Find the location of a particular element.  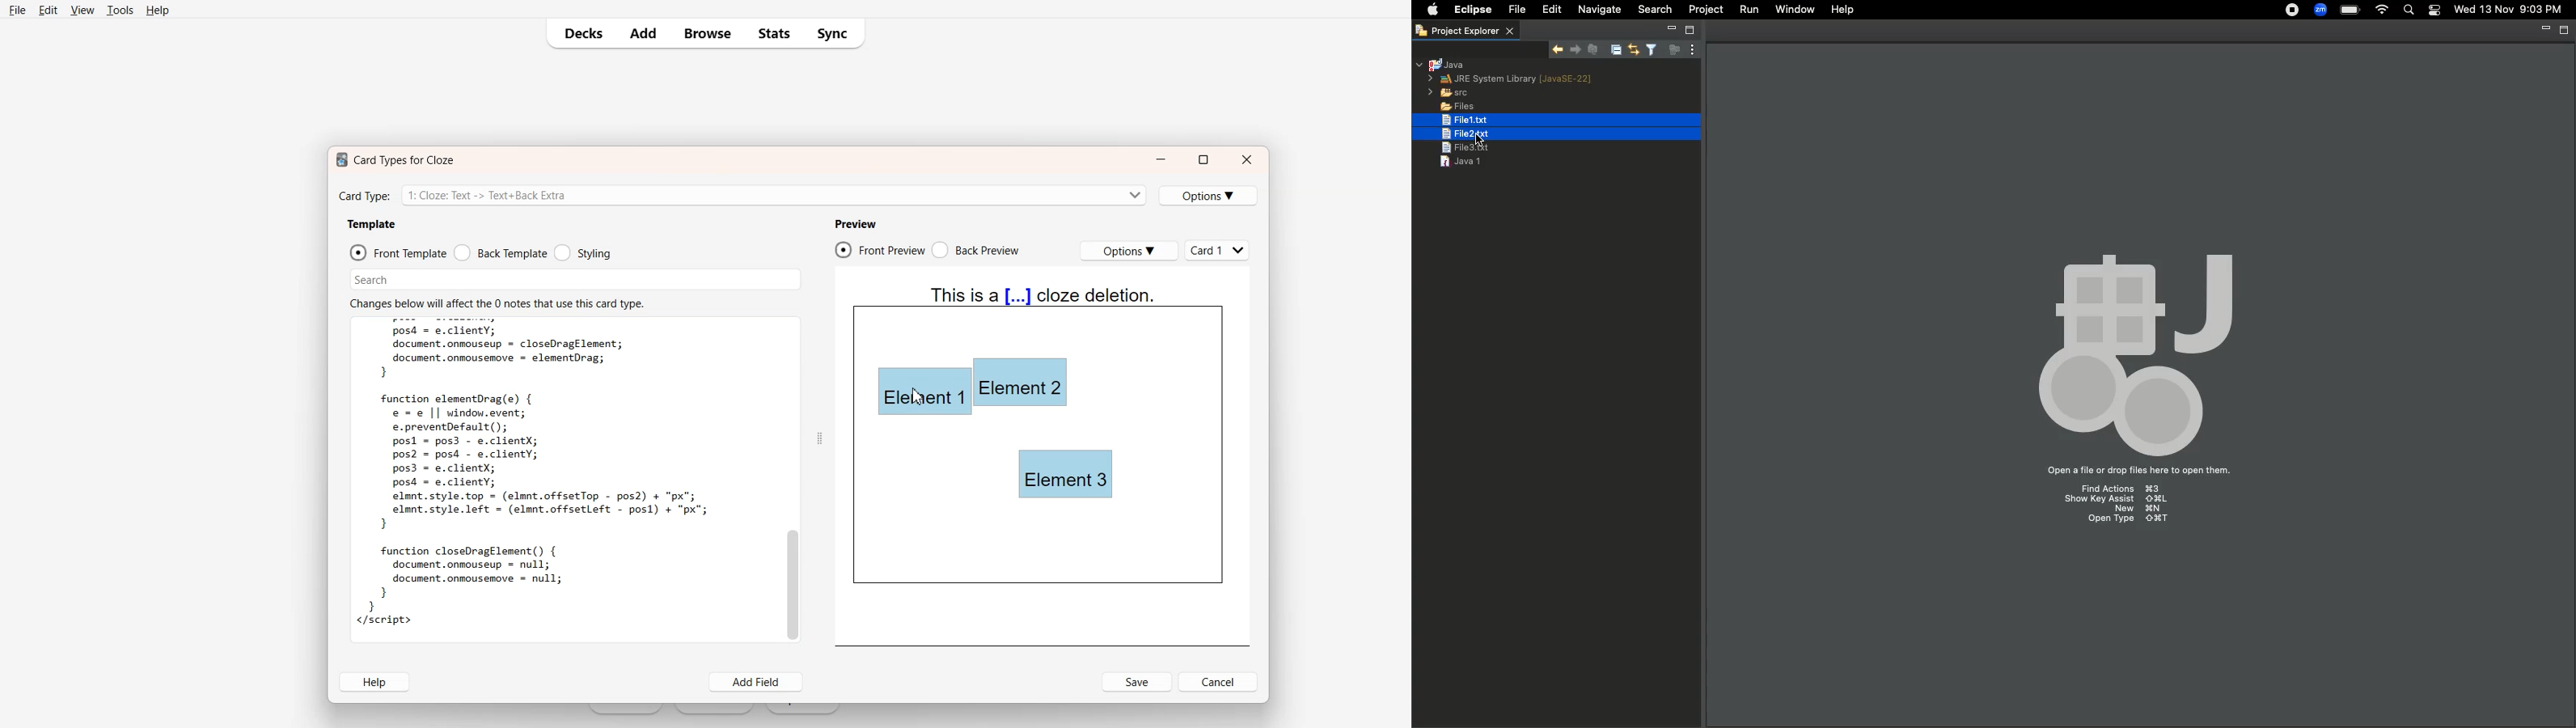

Select and deselect filters  is located at coordinates (1650, 50).